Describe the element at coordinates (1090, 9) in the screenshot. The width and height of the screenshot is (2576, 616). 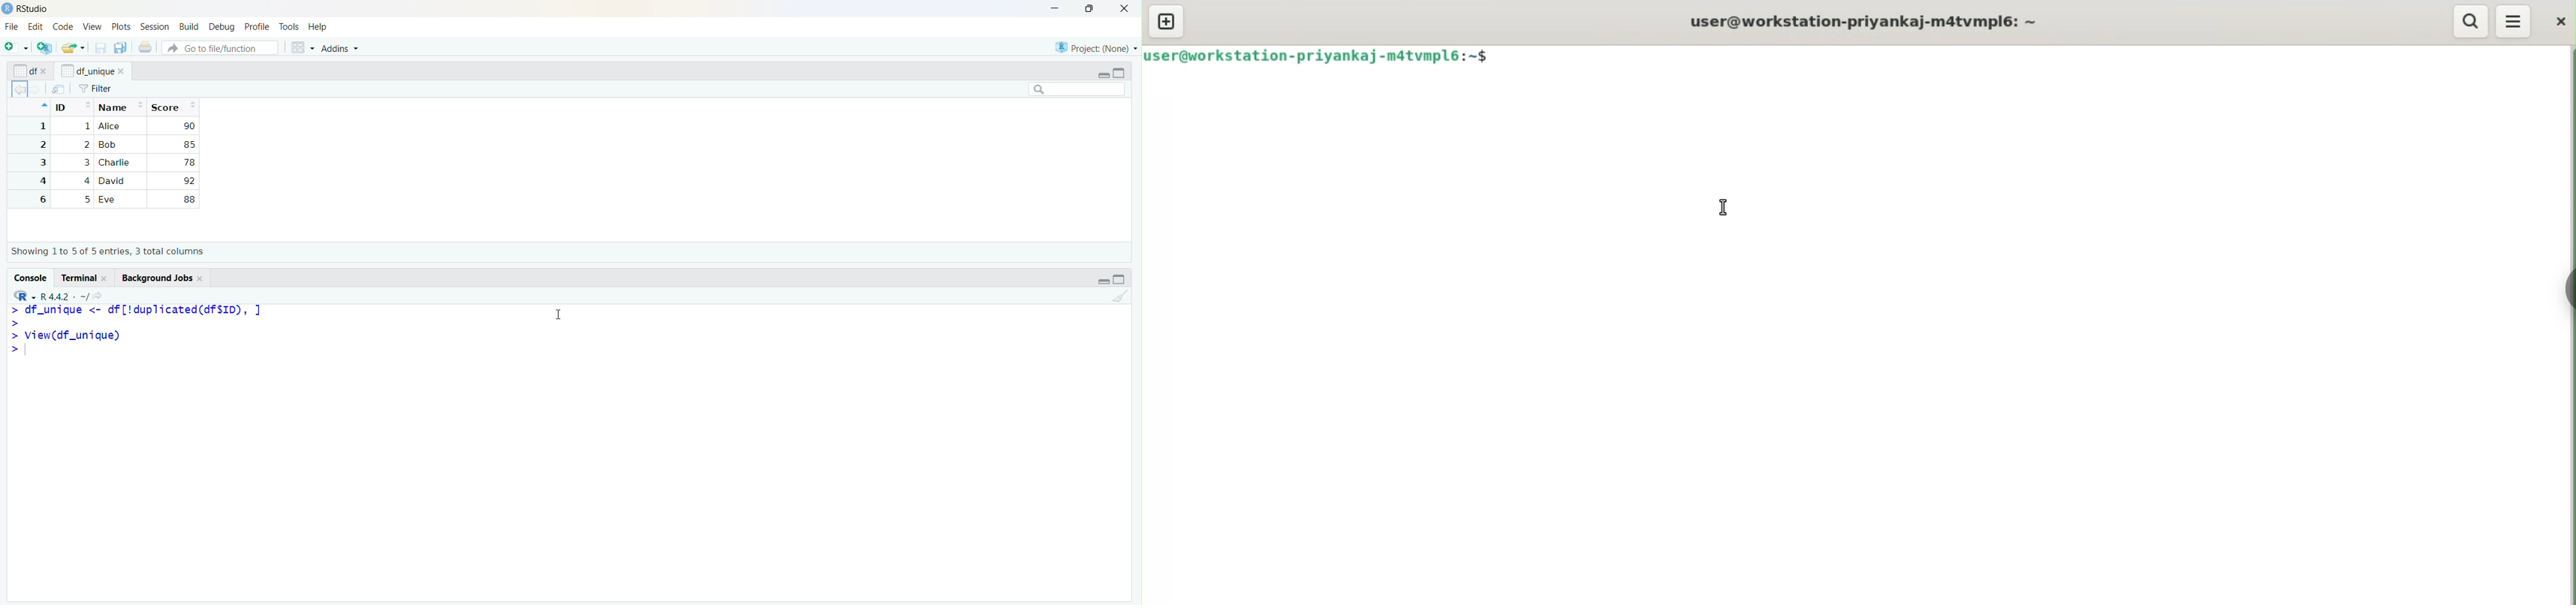
I see `resize` at that location.